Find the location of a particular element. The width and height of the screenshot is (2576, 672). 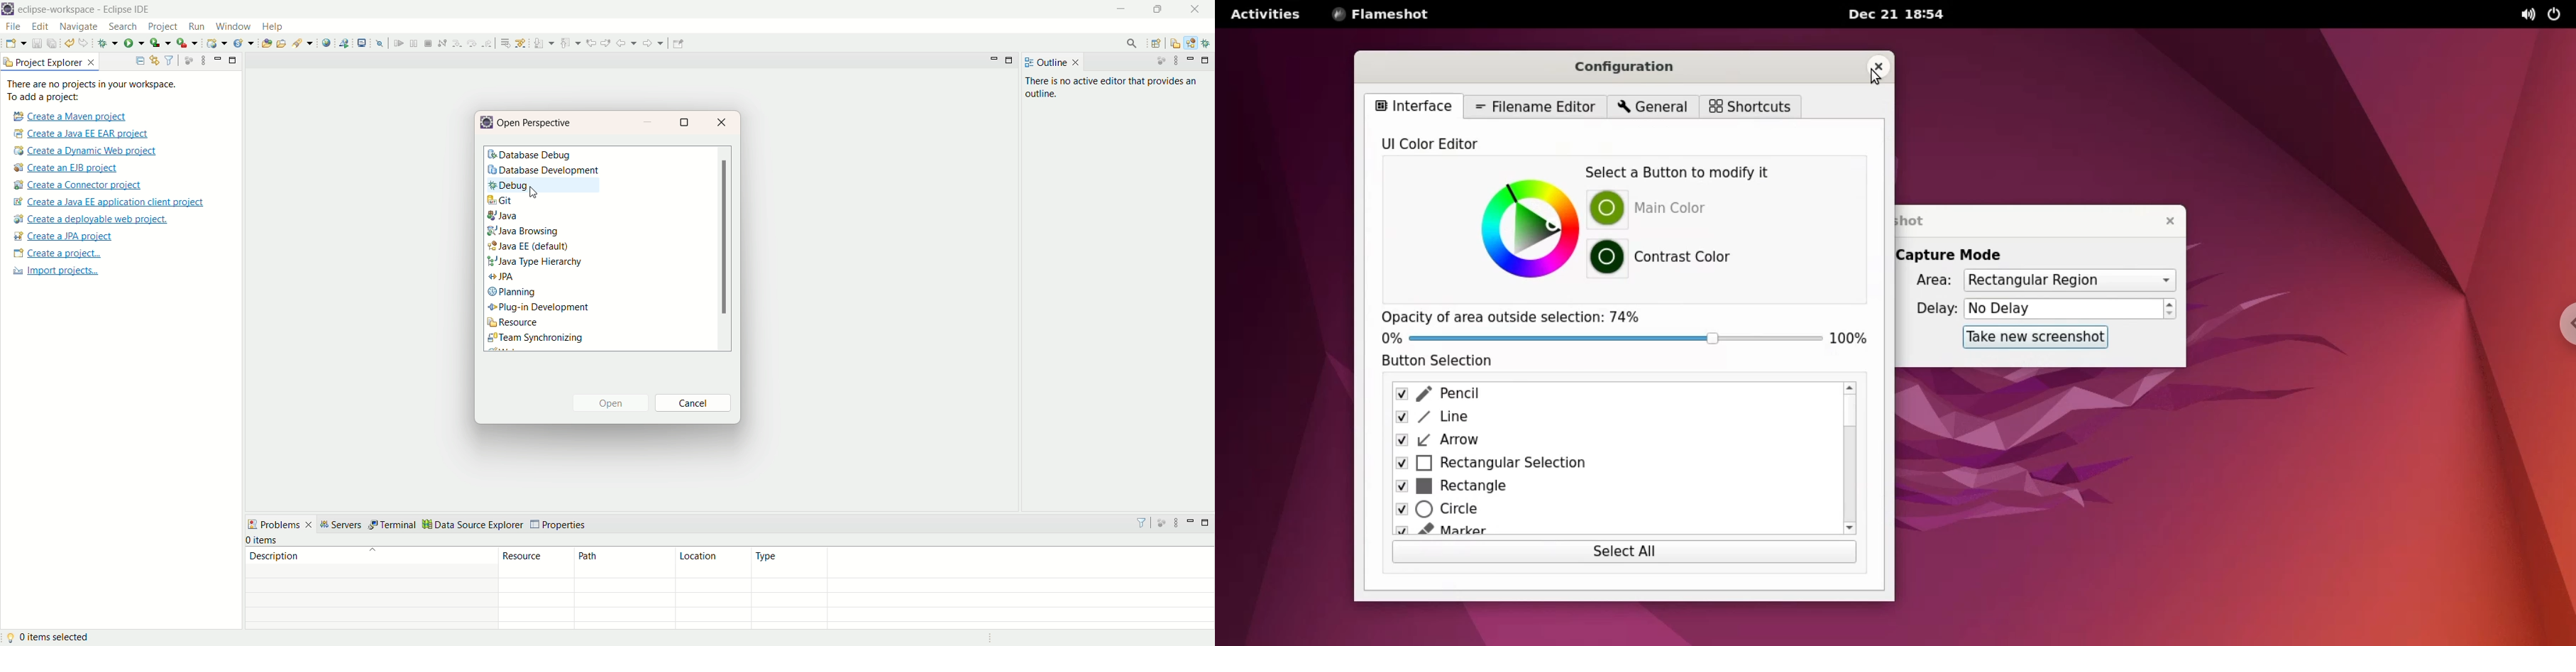

button selection is located at coordinates (1443, 363).